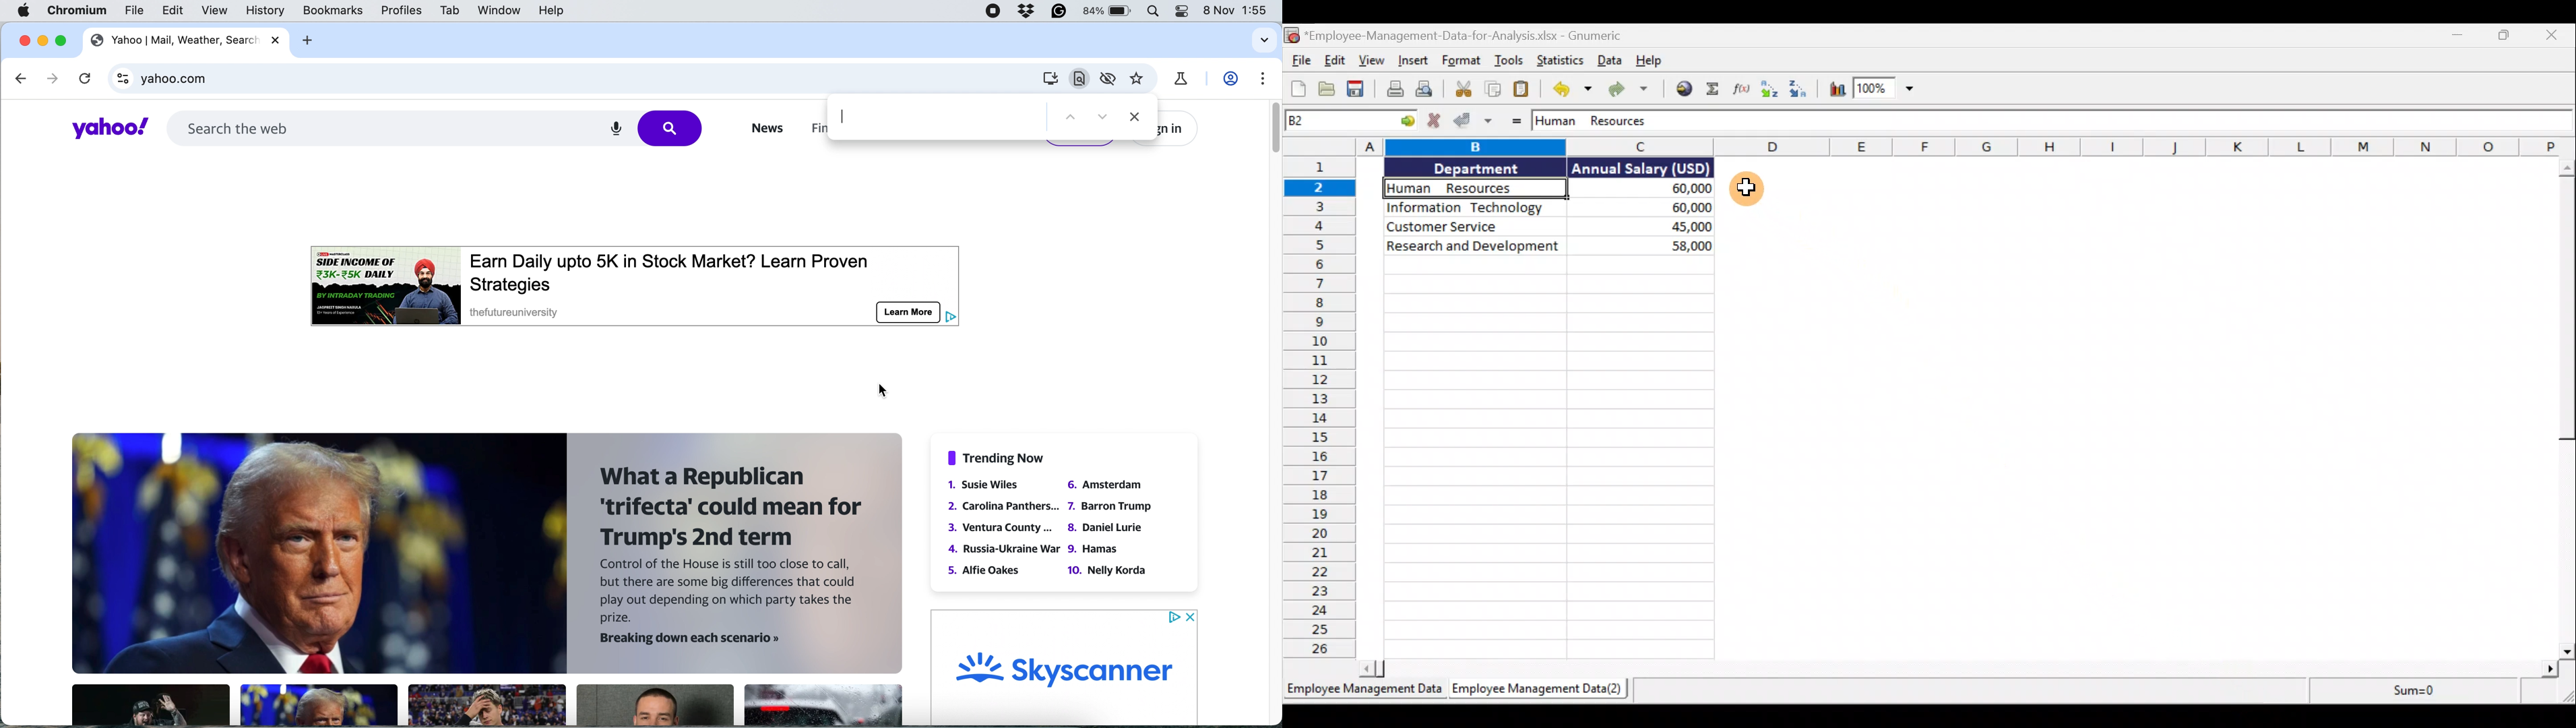 The height and width of the screenshot is (728, 2576). I want to click on news, so click(489, 554).